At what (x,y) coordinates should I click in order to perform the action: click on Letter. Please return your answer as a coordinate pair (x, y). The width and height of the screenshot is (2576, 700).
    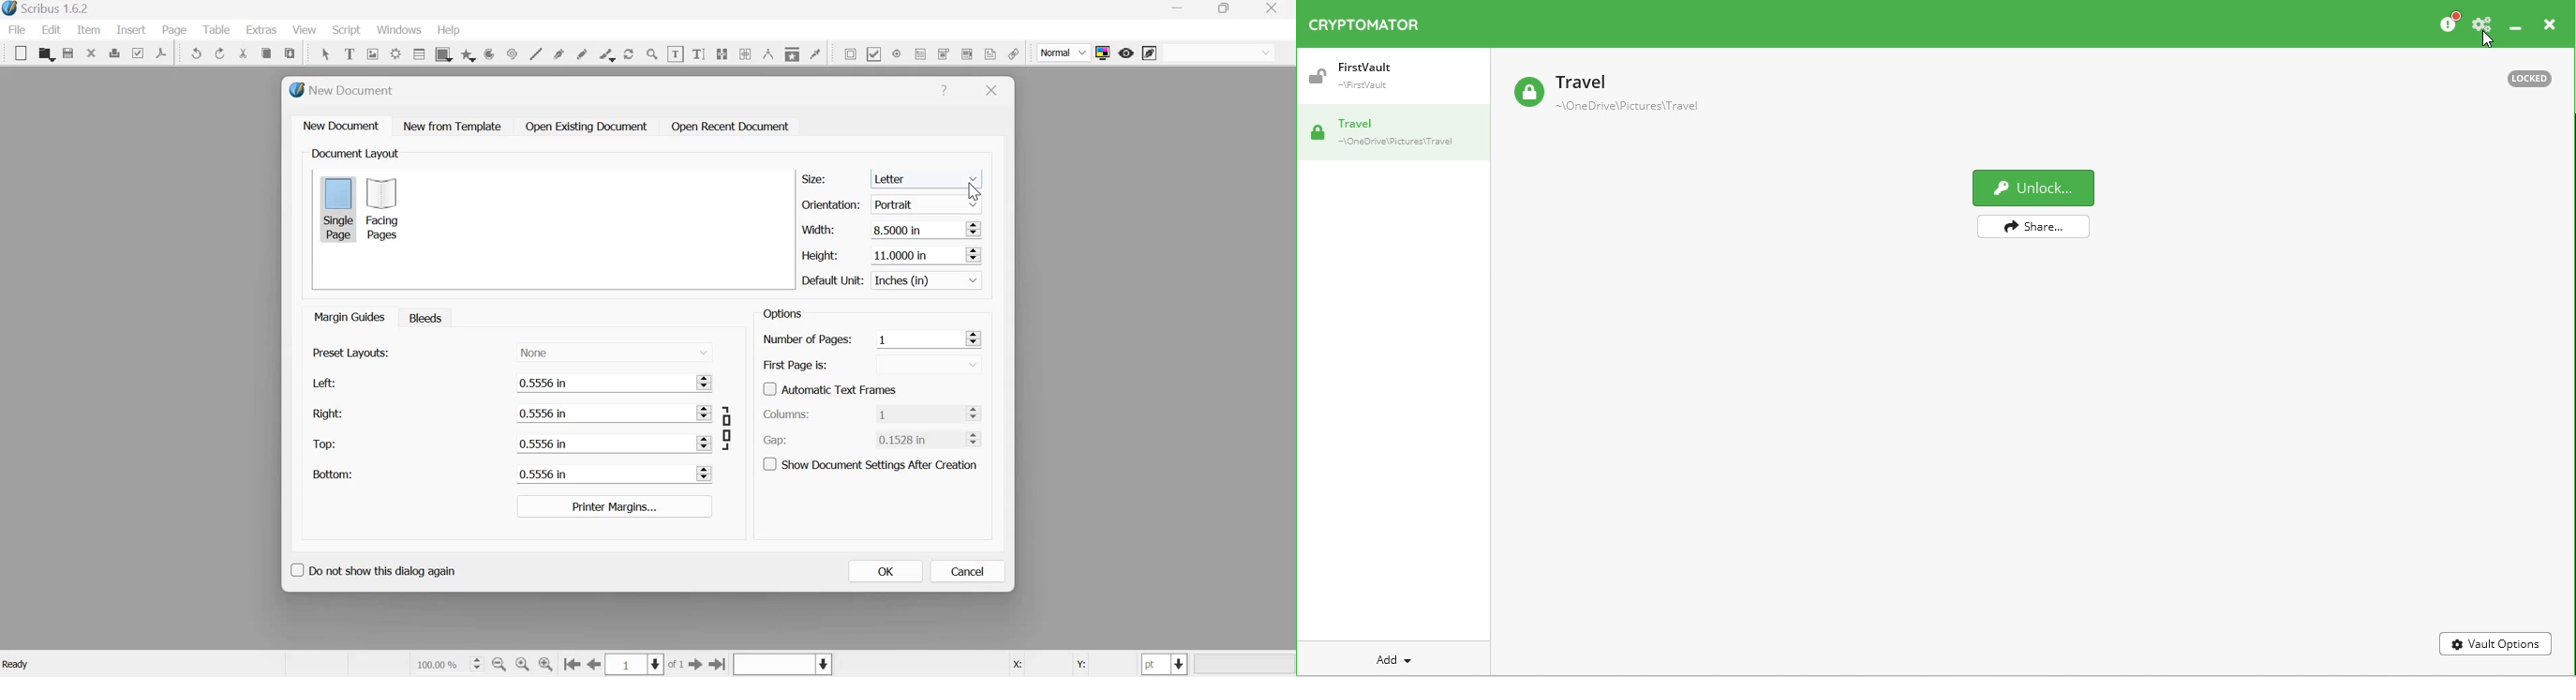
    Looking at the image, I should click on (929, 176).